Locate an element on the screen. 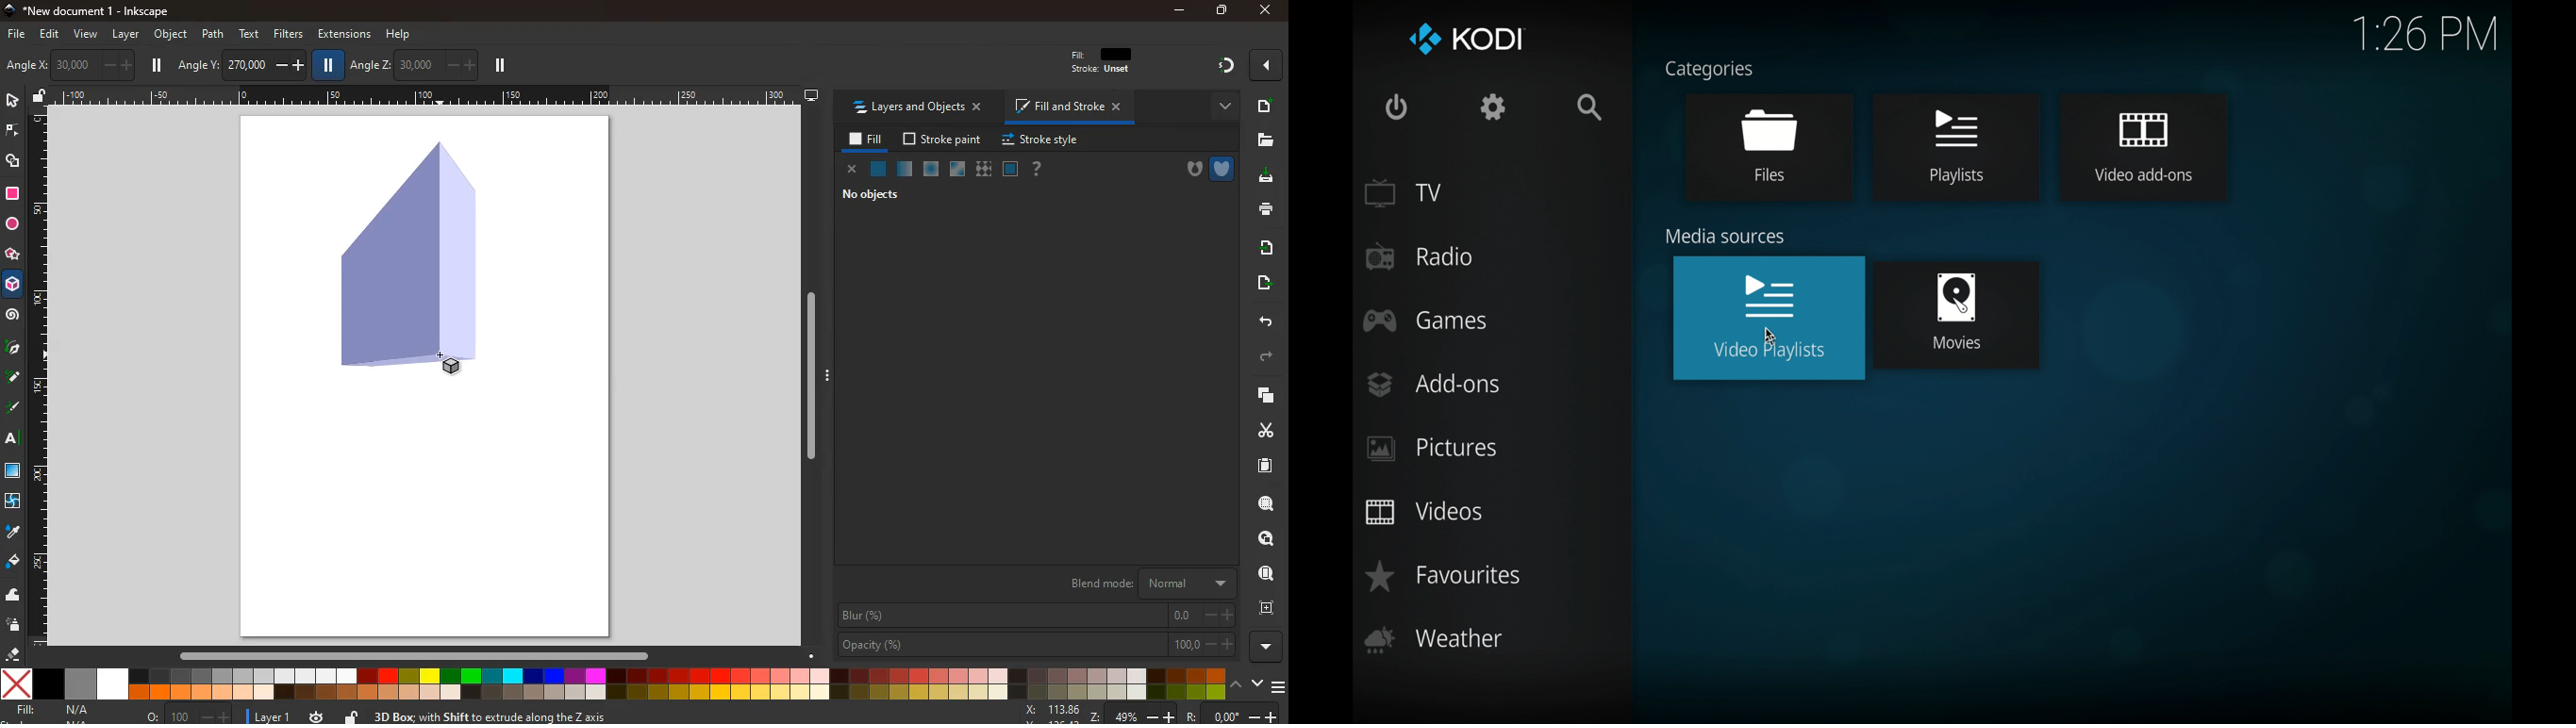 Image resolution: width=2576 pixels, height=728 pixels. find is located at coordinates (1267, 538).